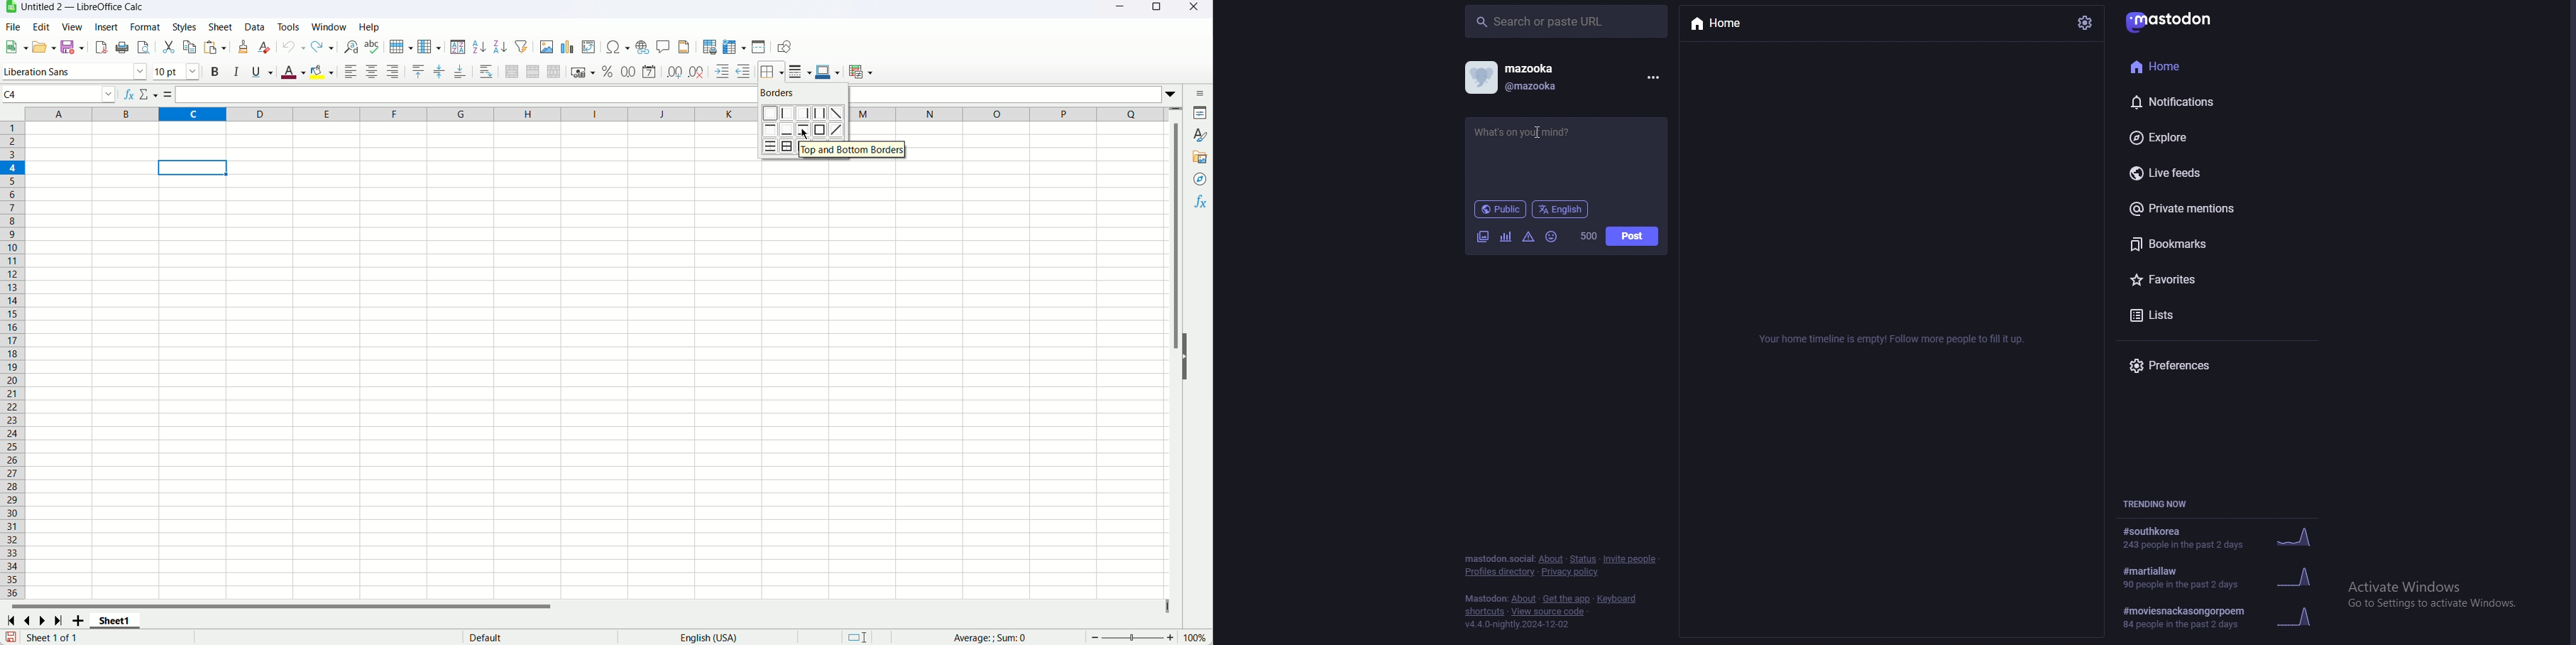  Describe the element at coordinates (835, 113) in the screenshot. I see `Diagonal down border` at that location.